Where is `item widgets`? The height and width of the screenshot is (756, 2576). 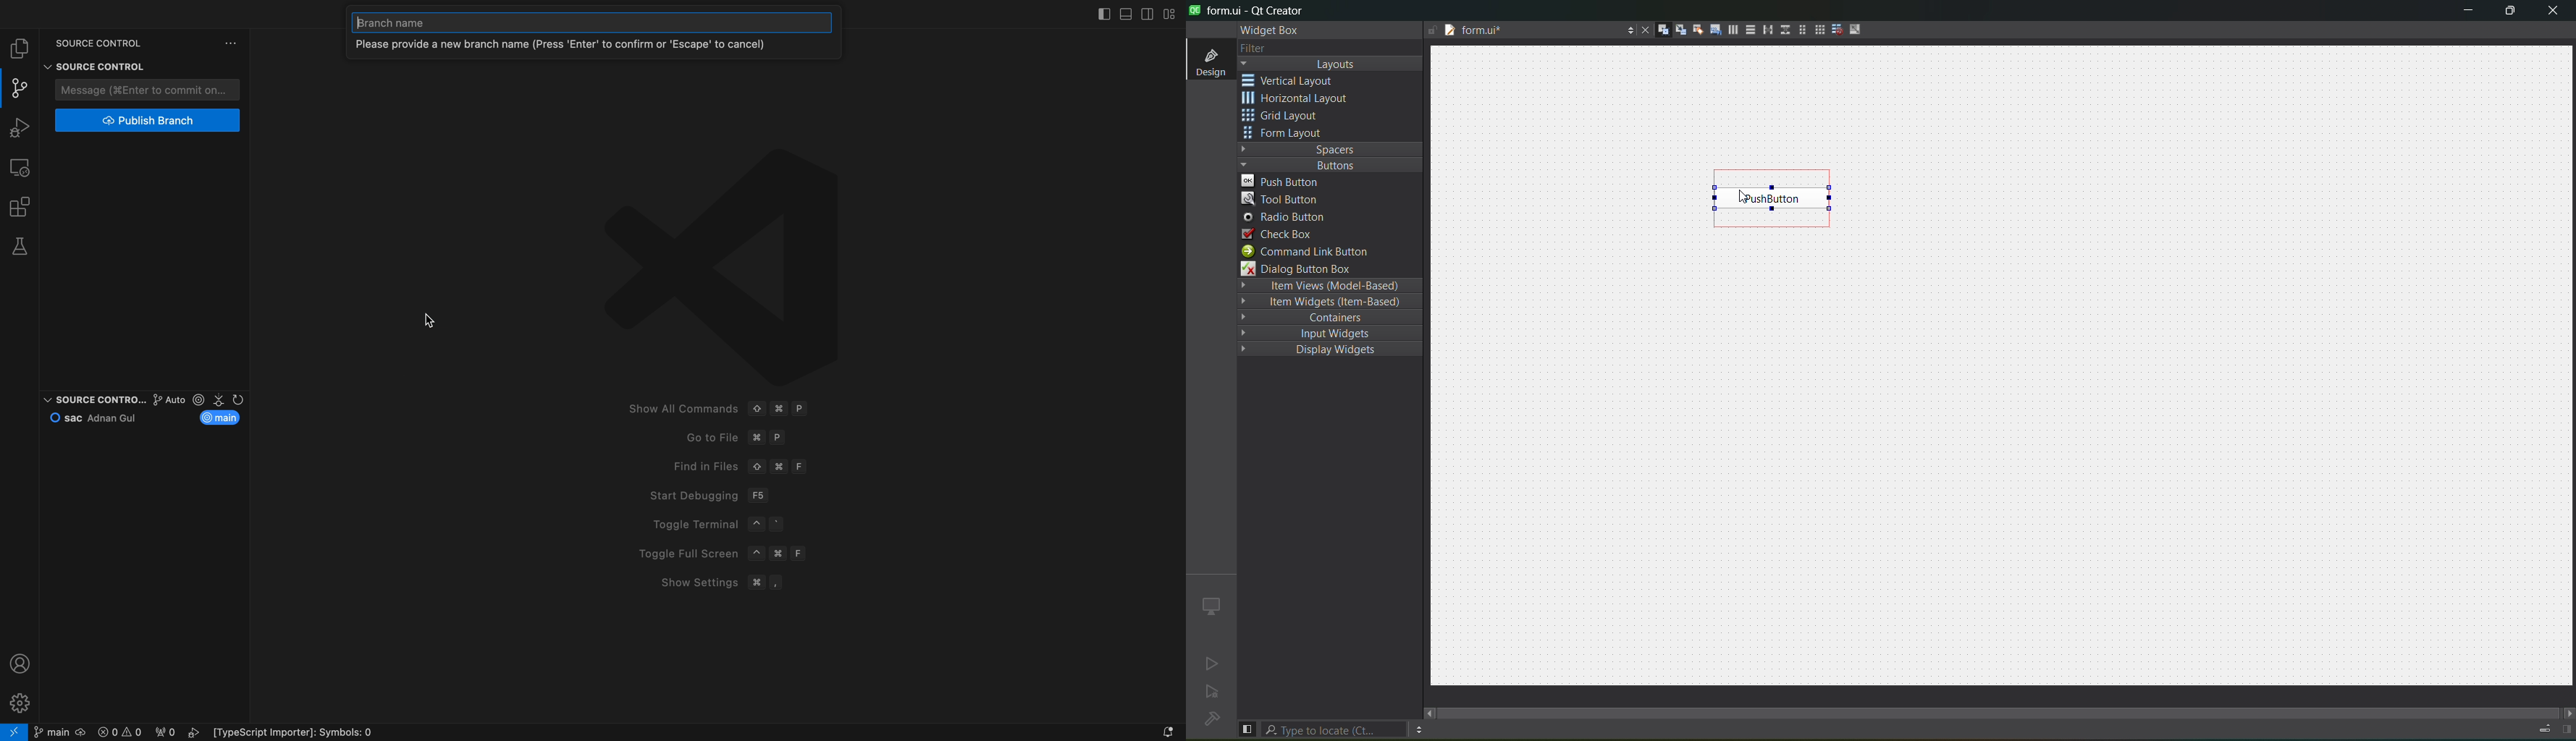
item widgets is located at coordinates (1327, 305).